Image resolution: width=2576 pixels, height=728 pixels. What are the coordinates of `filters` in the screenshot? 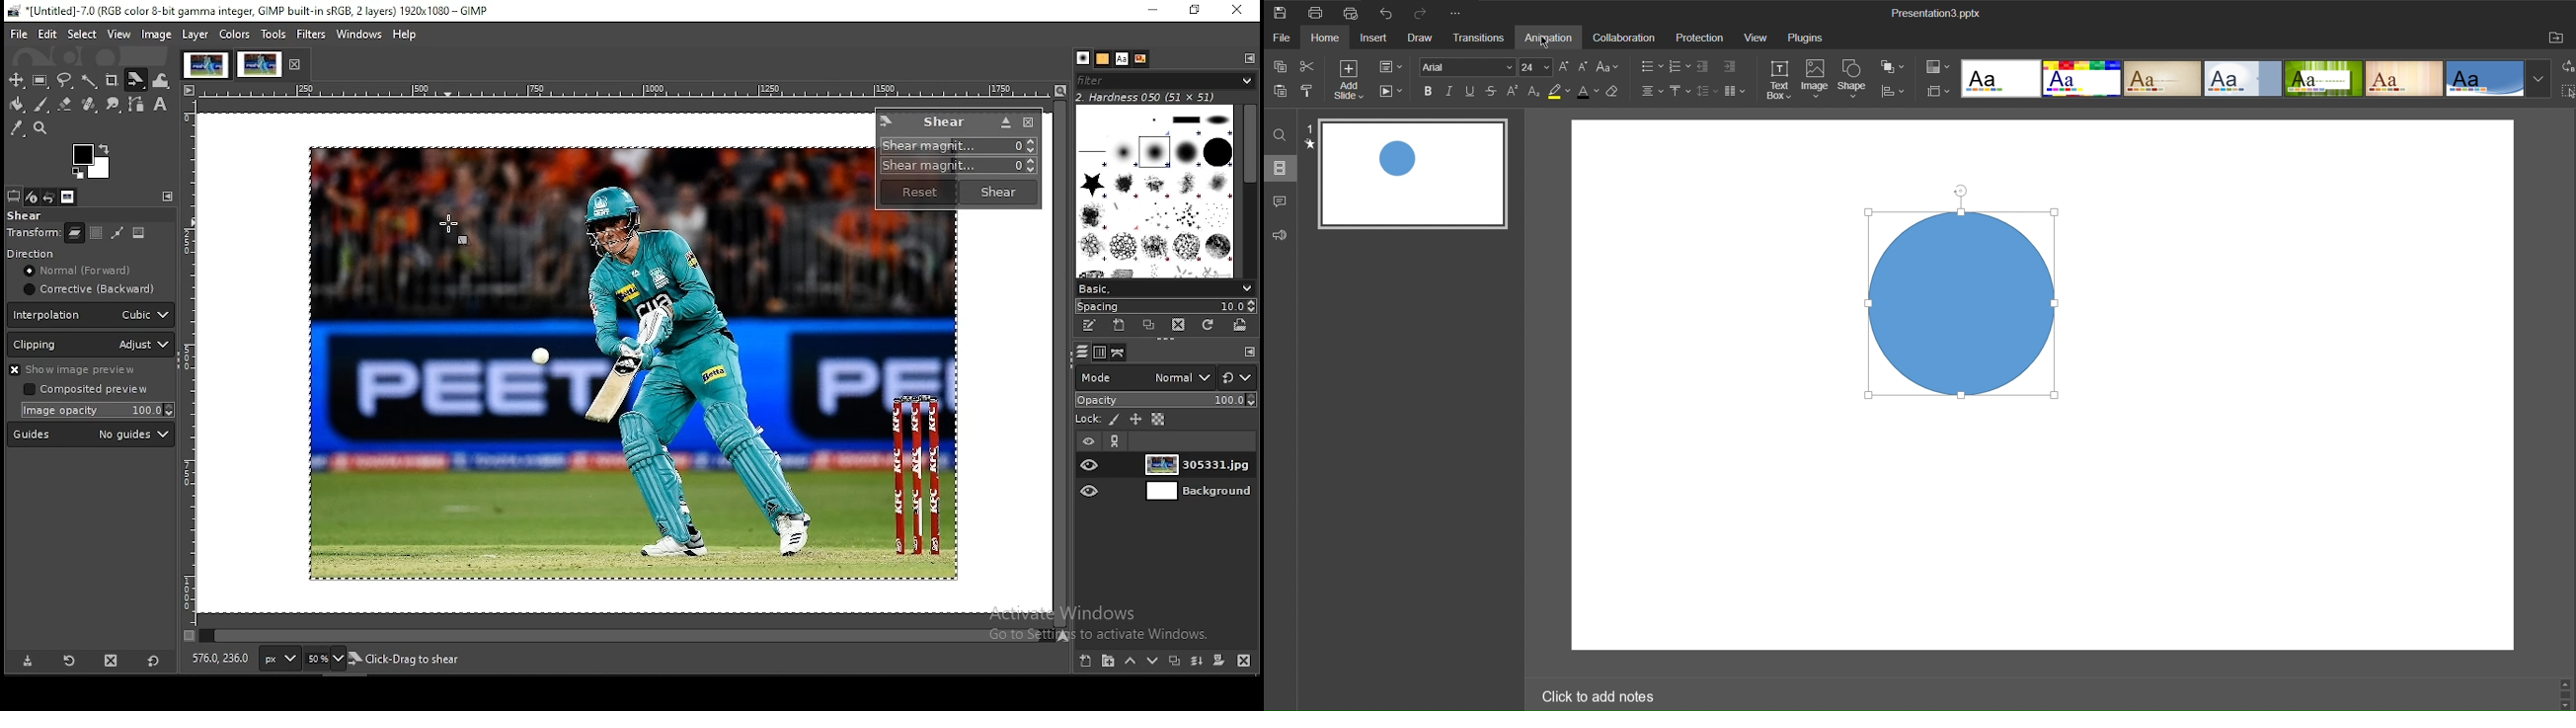 It's located at (310, 35).